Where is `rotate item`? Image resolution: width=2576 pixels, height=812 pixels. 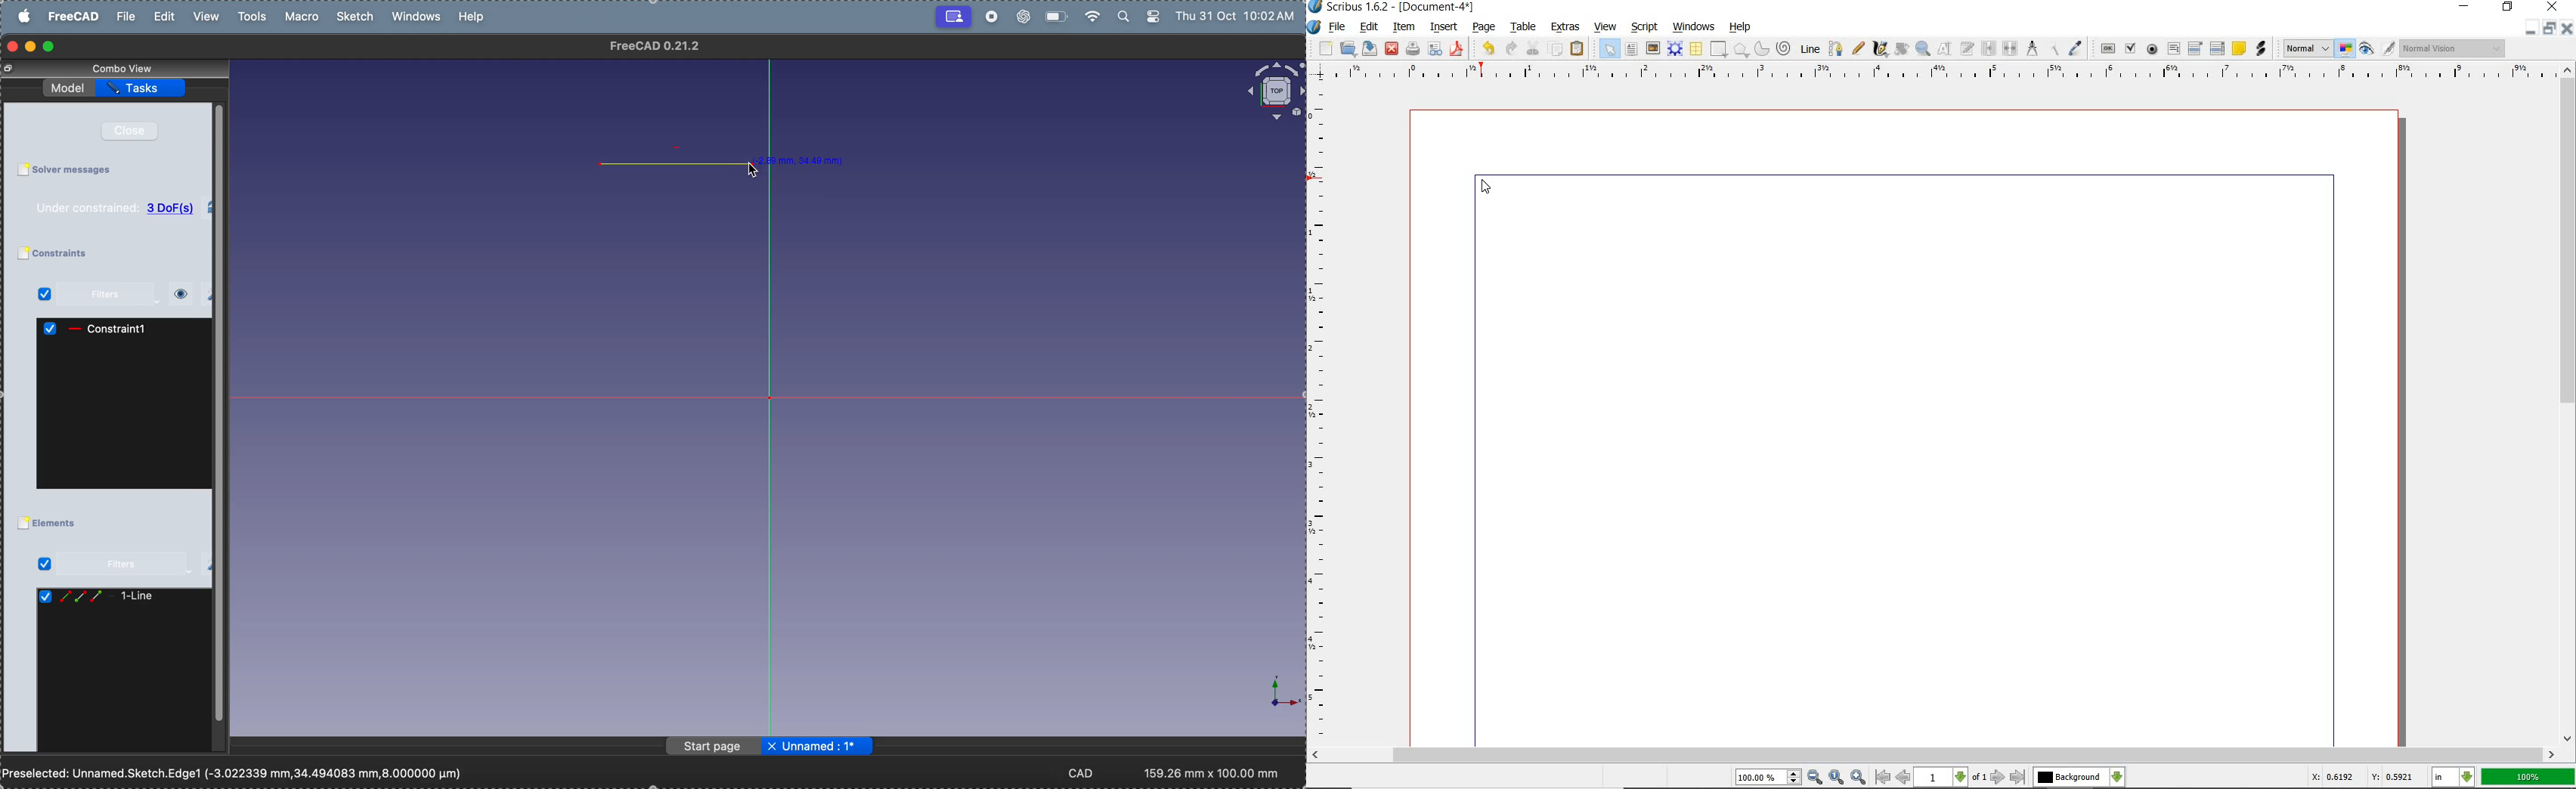
rotate item is located at coordinates (1901, 50).